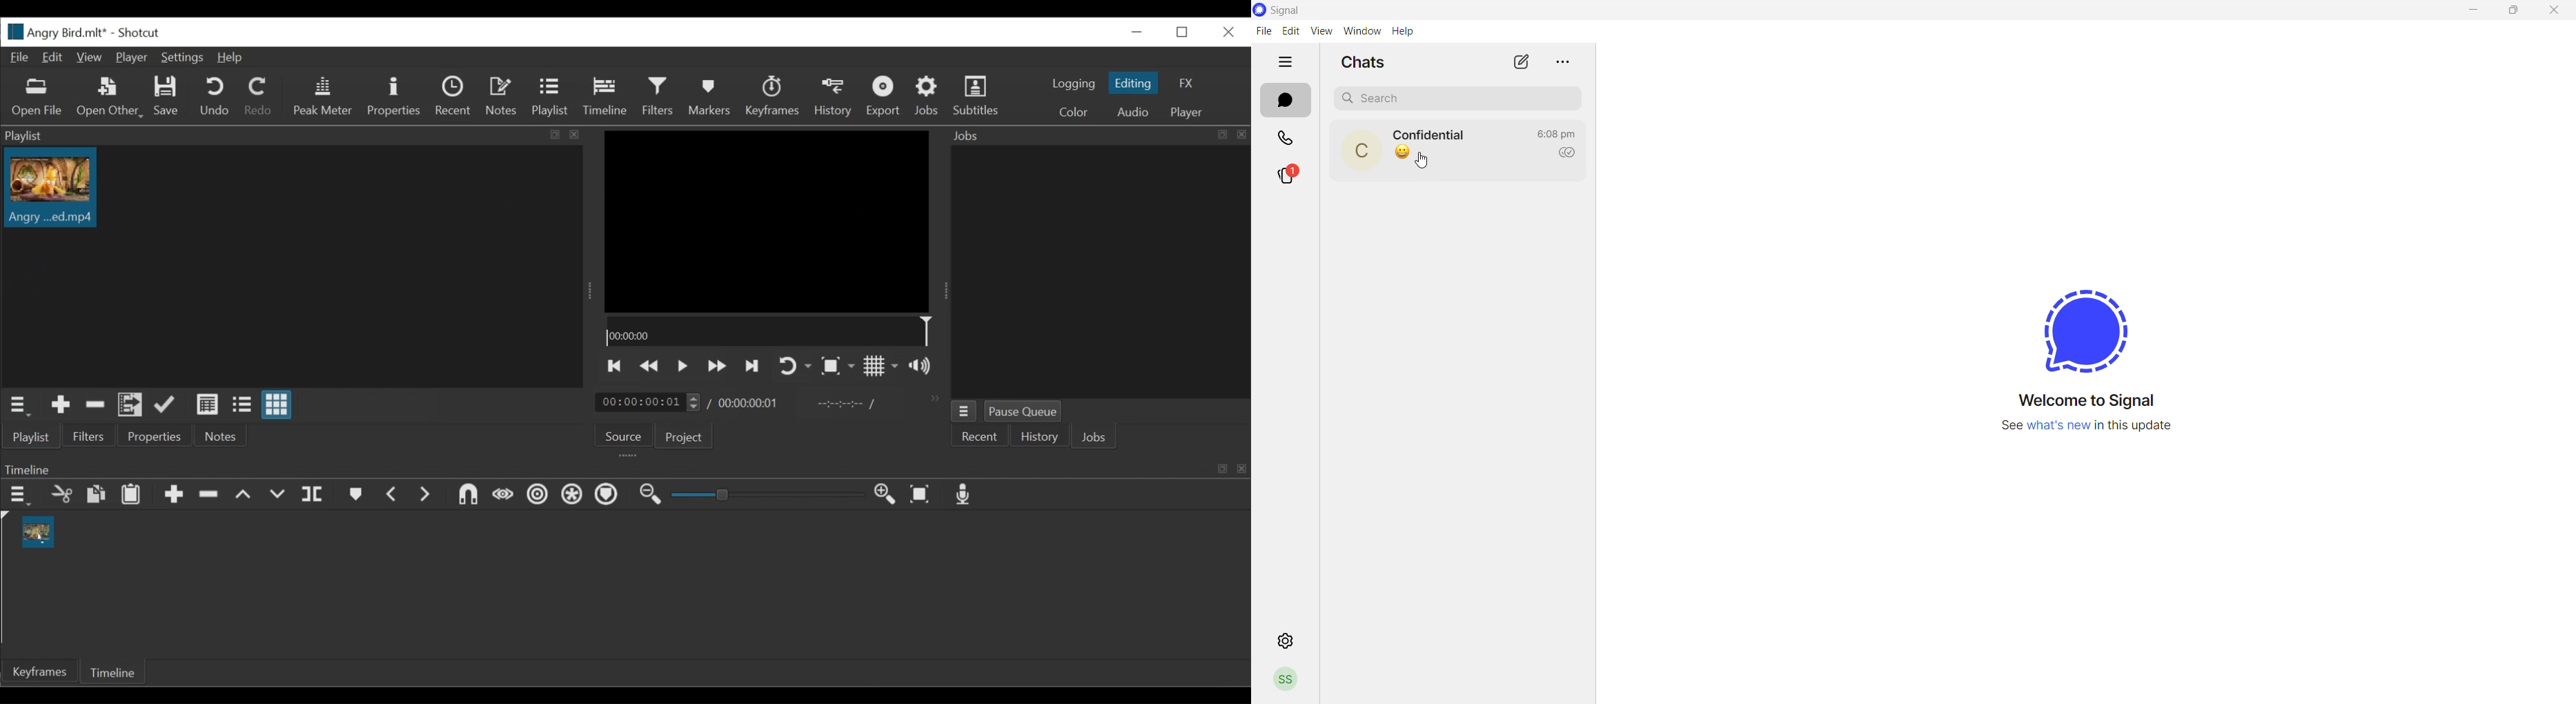 The image size is (2576, 728). I want to click on Markers, so click(709, 97).